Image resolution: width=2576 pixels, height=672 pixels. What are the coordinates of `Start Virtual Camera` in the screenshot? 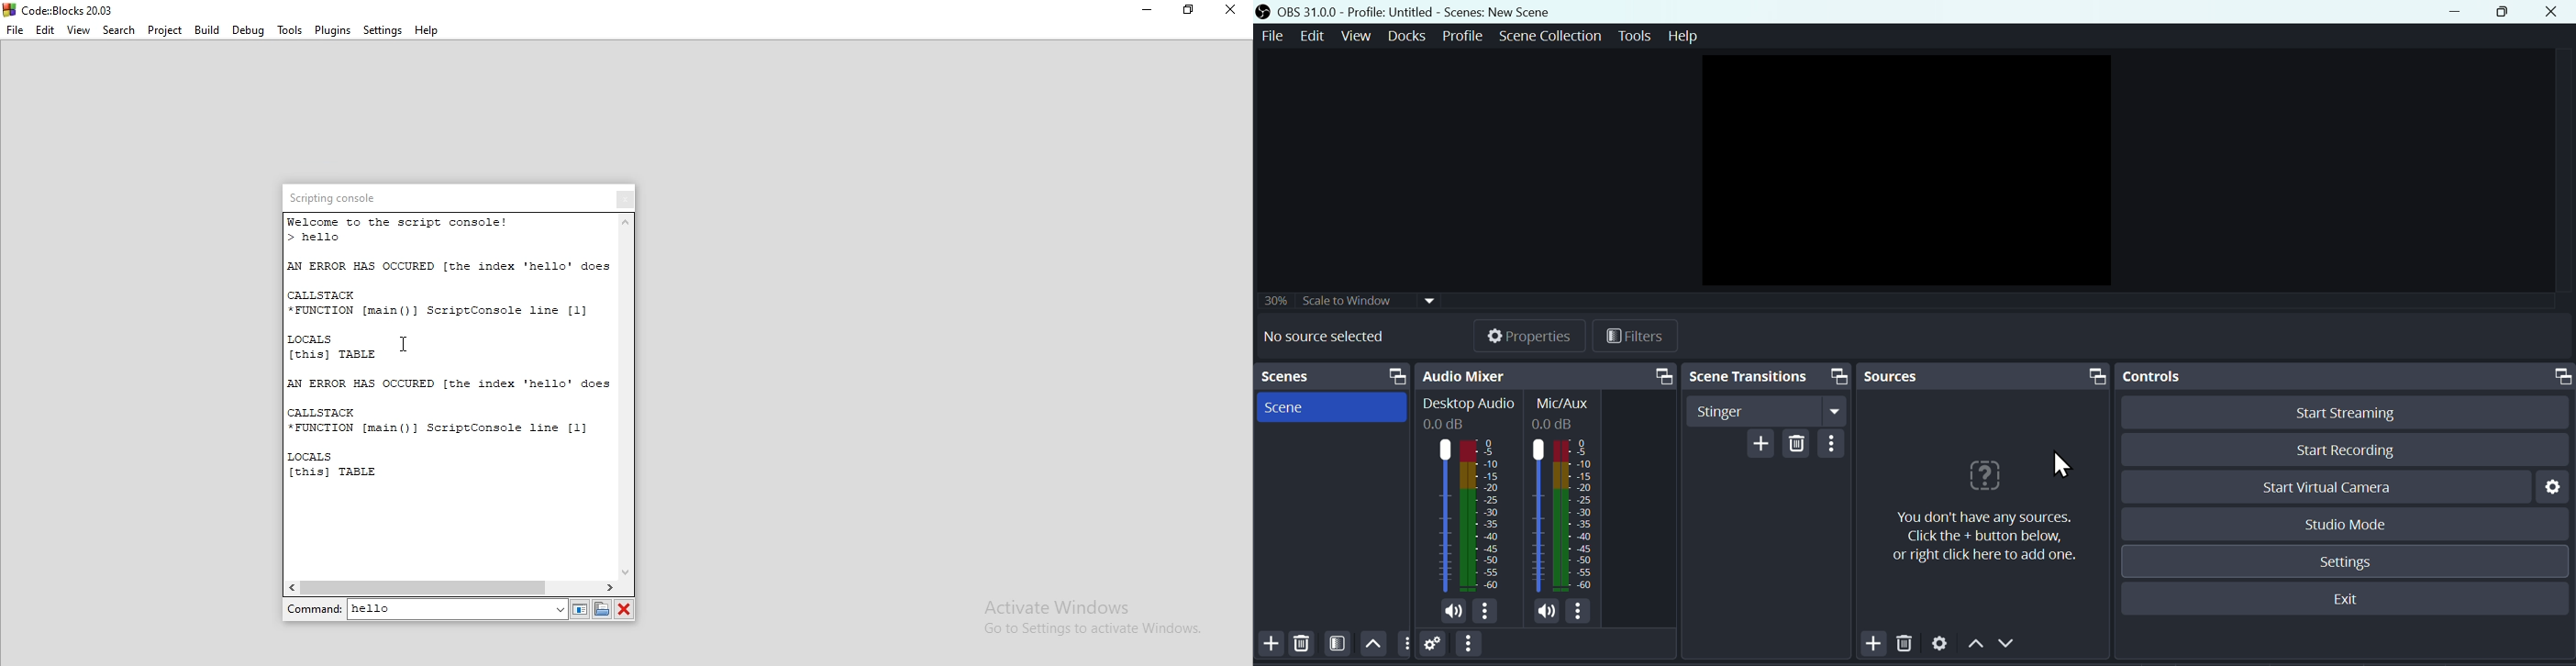 It's located at (2320, 488).